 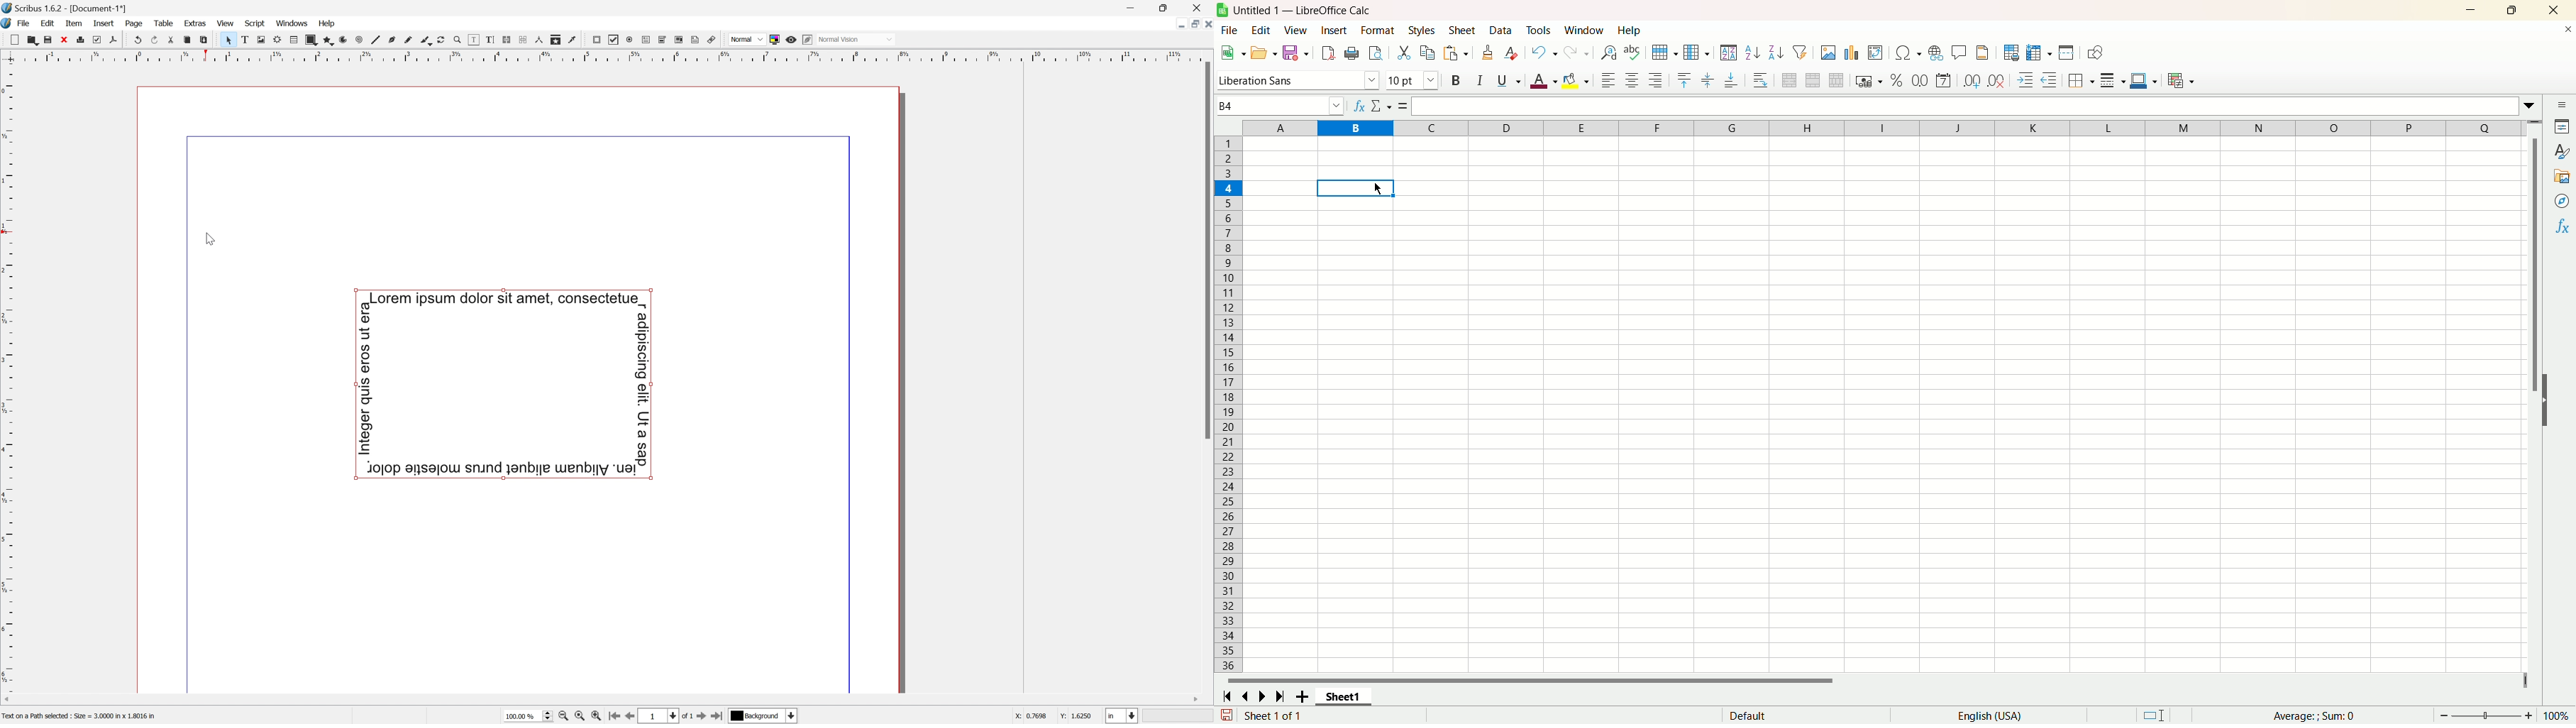 What do you see at coordinates (62, 9) in the screenshot?
I see `Scribus 1.6.2 - [Document-1*]` at bounding box center [62, 9].